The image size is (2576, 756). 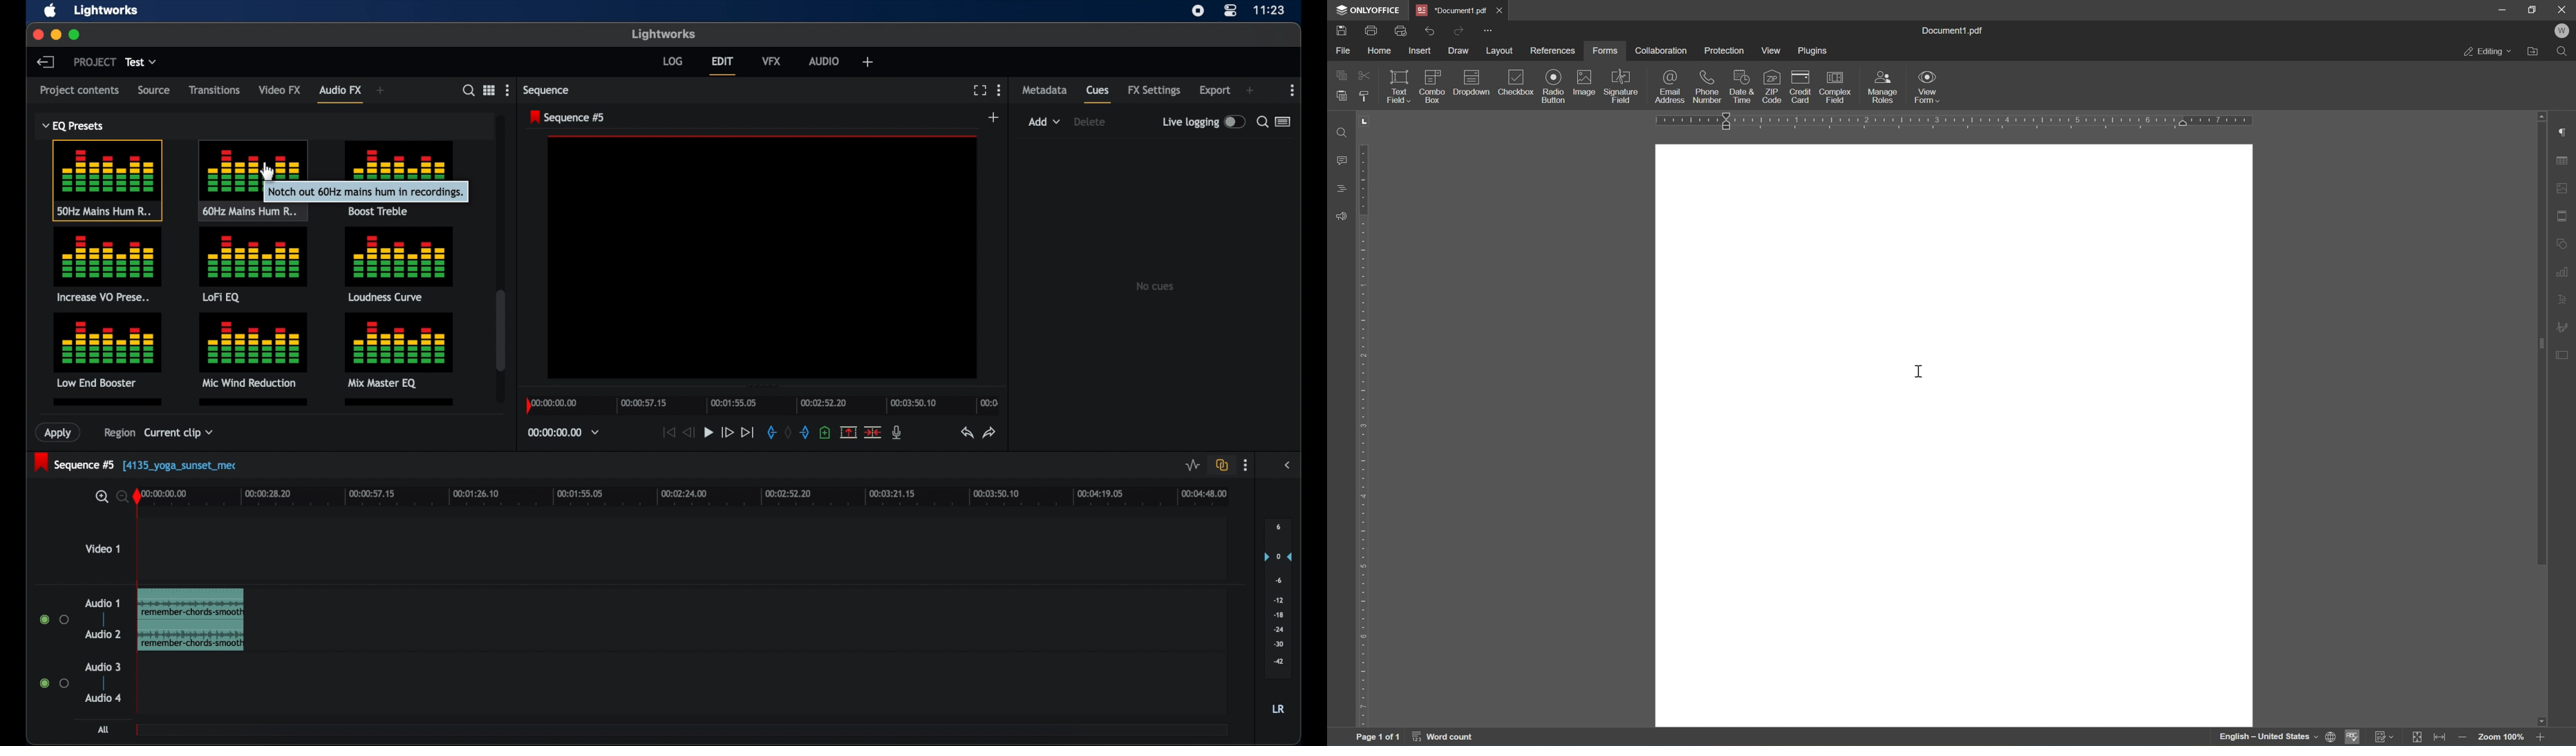 What do you see at coordinates (1812, 52) in the screenshot?
I see `plugins` at bounding box center [1812, 52].